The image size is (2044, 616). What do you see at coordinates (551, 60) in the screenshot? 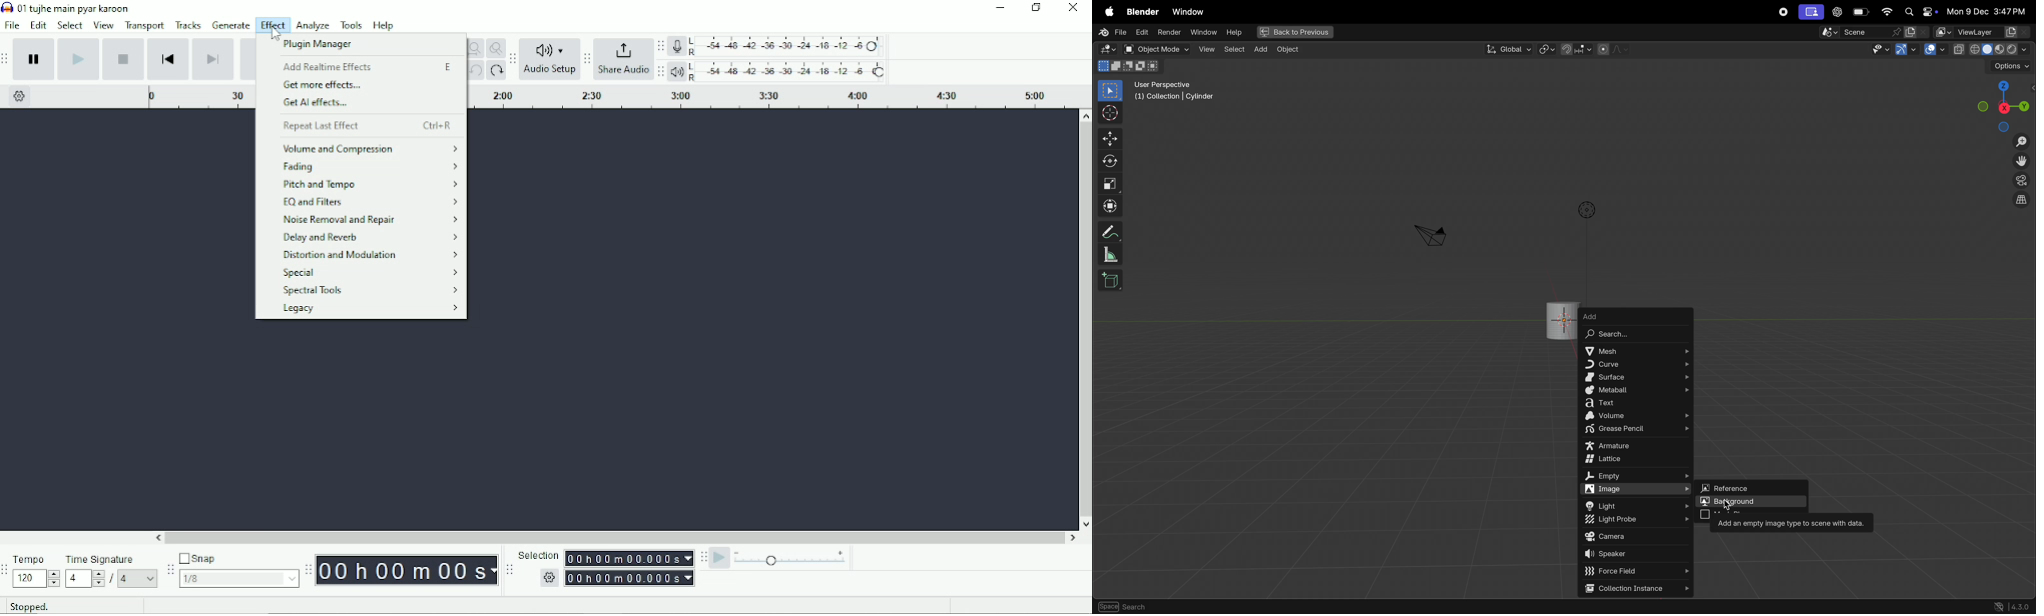
I see `Audio Setup` at bounding box center [551, 60].